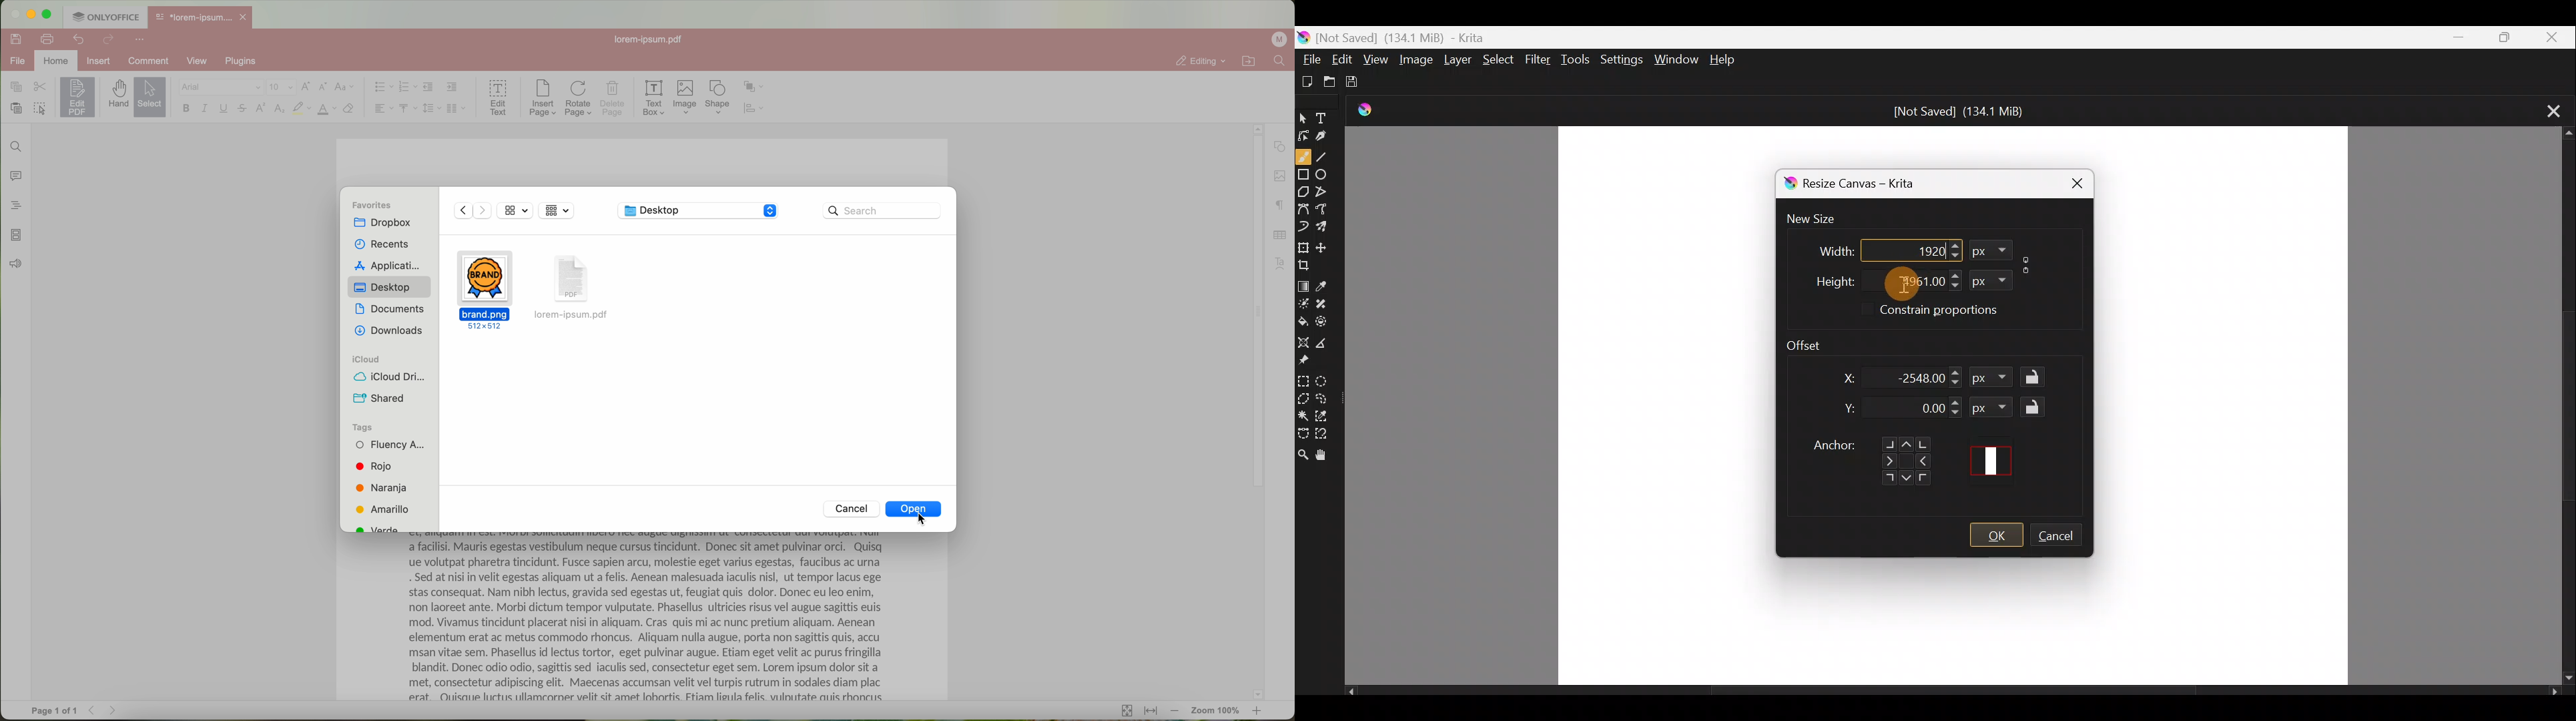 The width and height of the screenshot is (2576, 728). Describe the element at coordinates (40, 87) in the screenshot. I see `cut` at that location.